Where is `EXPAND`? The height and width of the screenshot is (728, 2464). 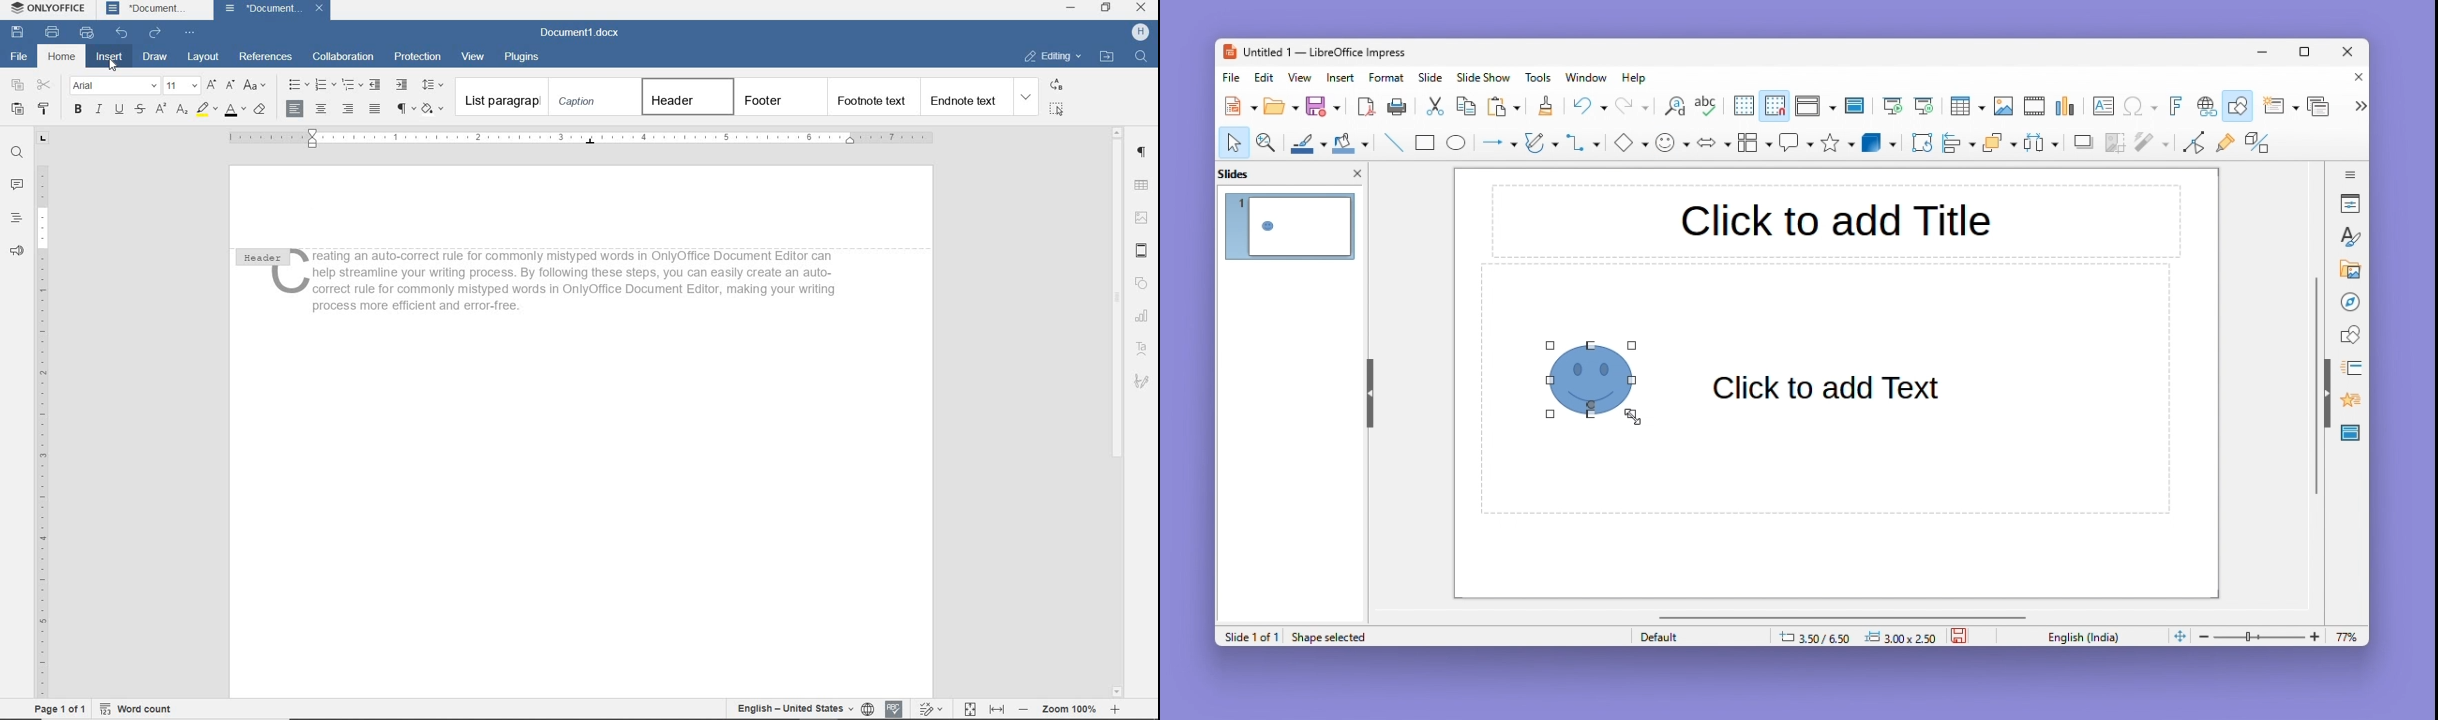 EXPAND is located at coordinates (1026, 97).